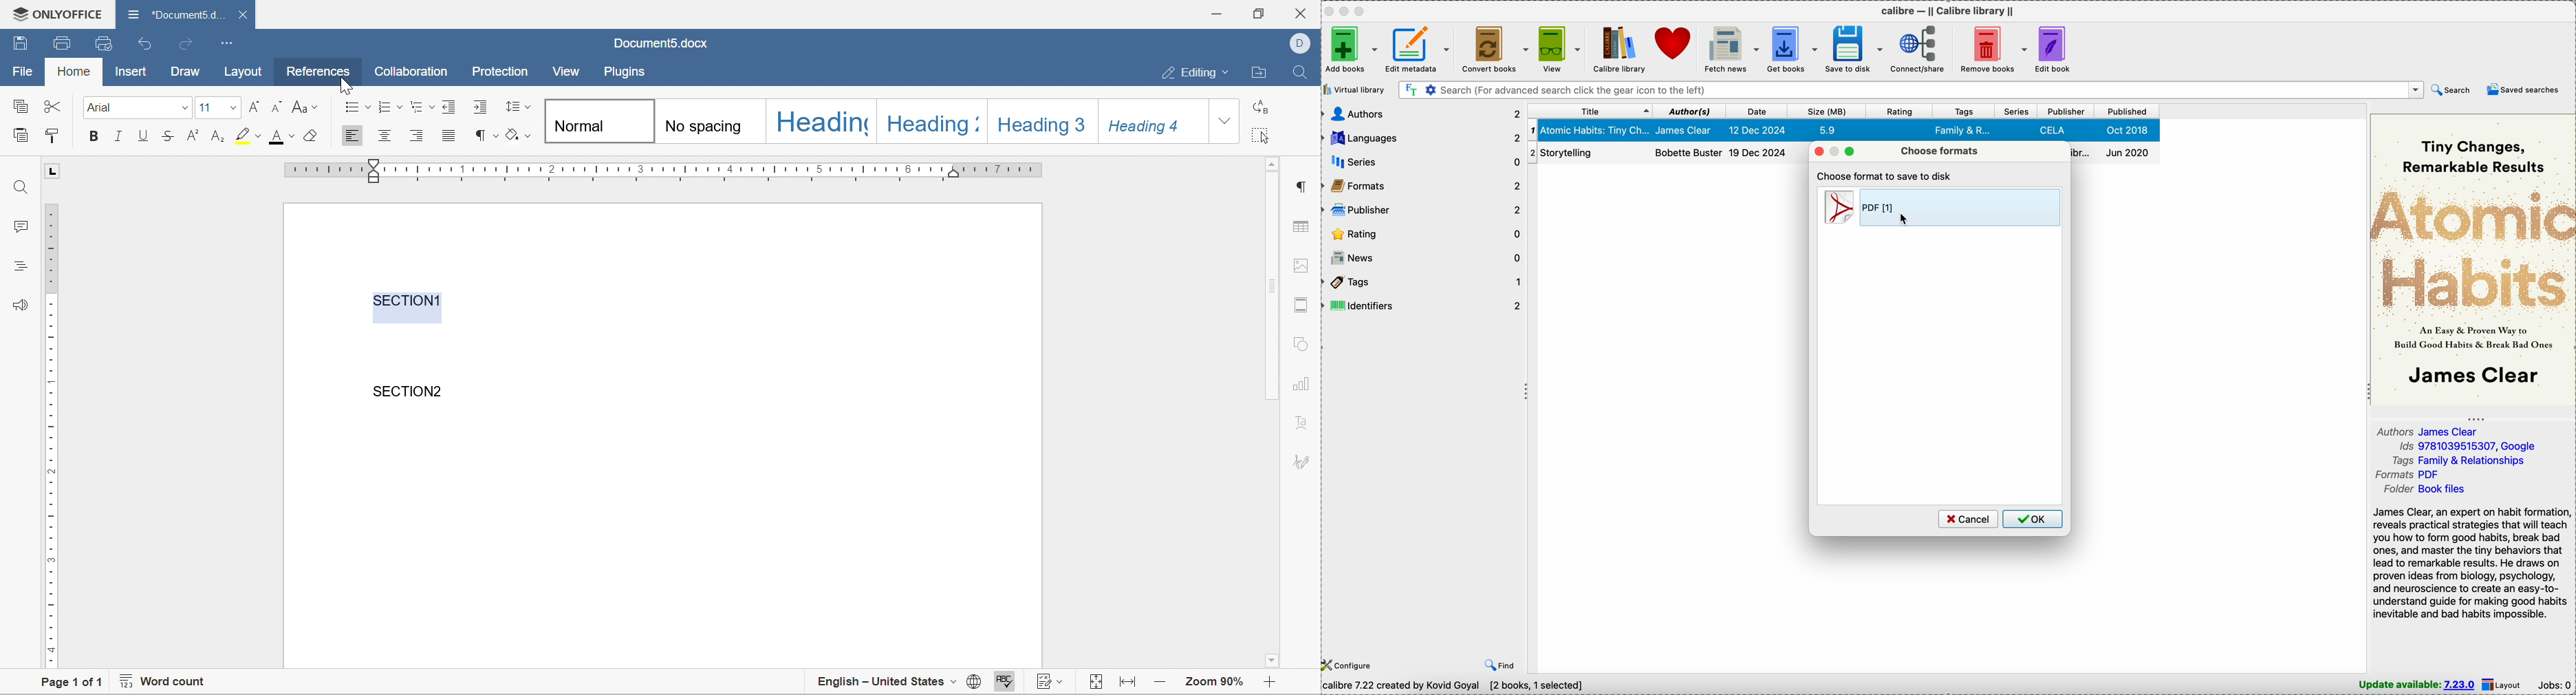 The image size is (2576, 700). I want to click on paste, so click(21, 133).